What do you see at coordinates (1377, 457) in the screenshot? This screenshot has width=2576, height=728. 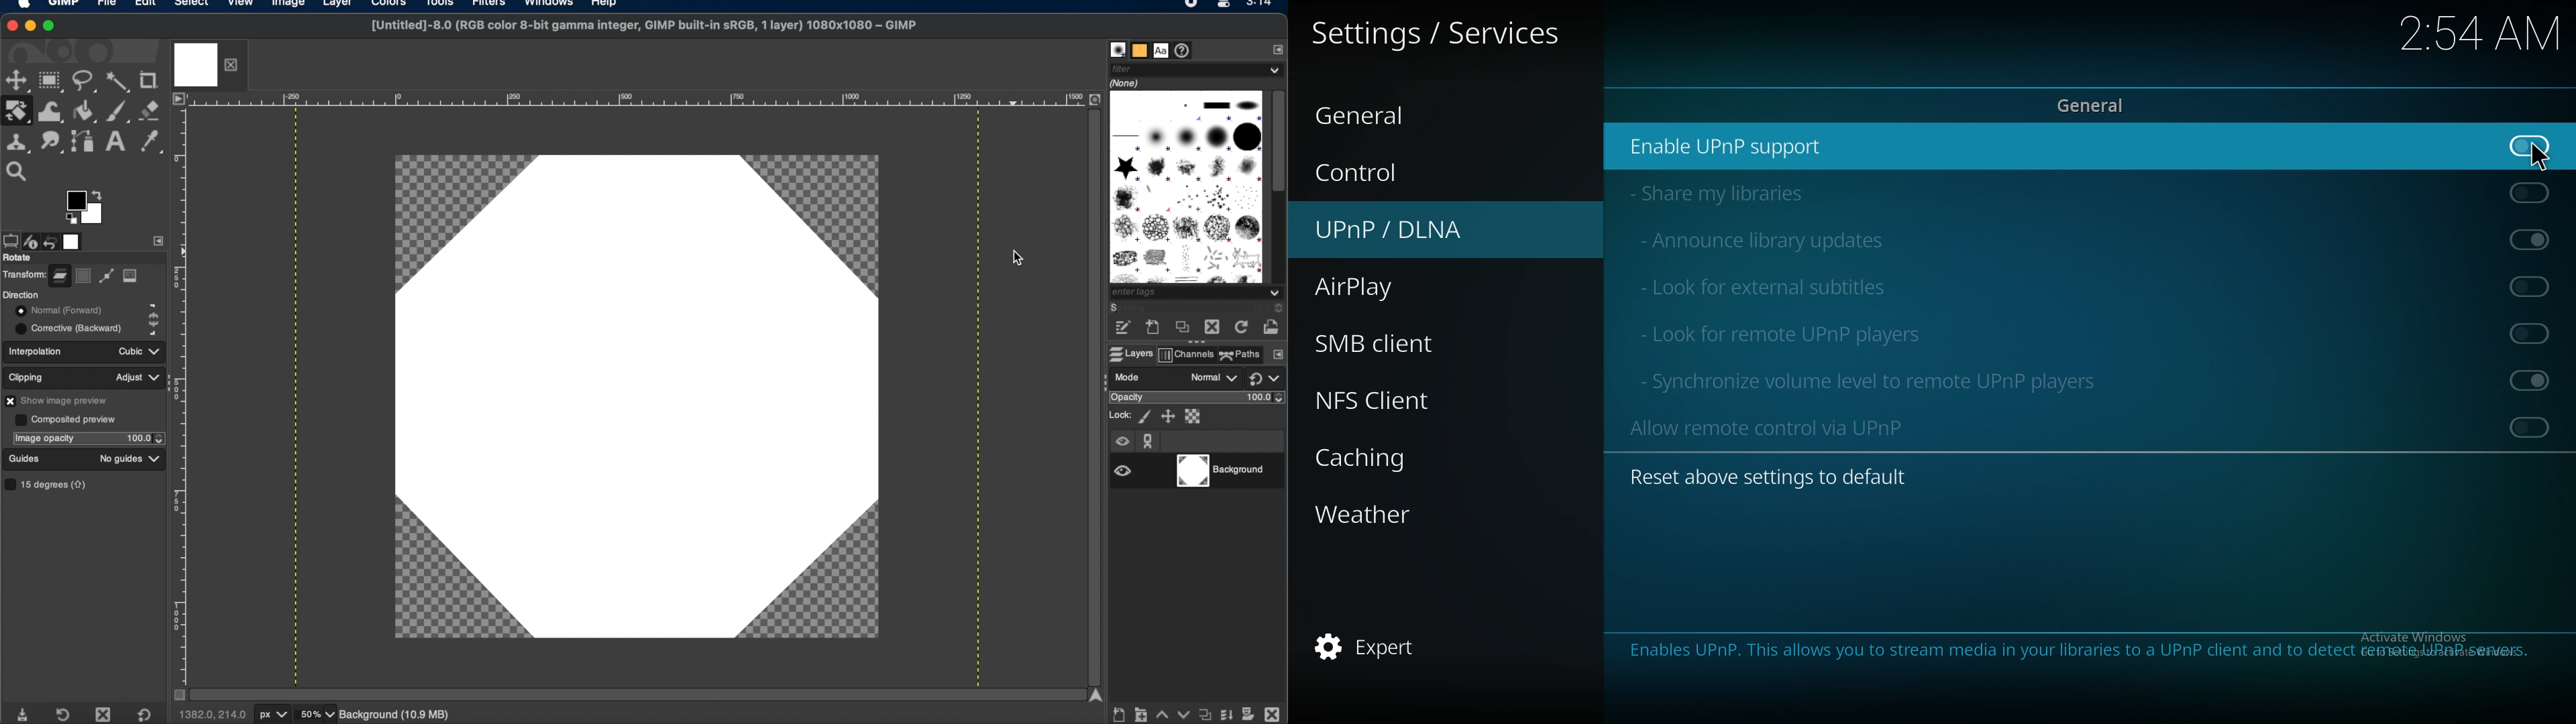 I see `caching` at bounding box center [1377, 457].